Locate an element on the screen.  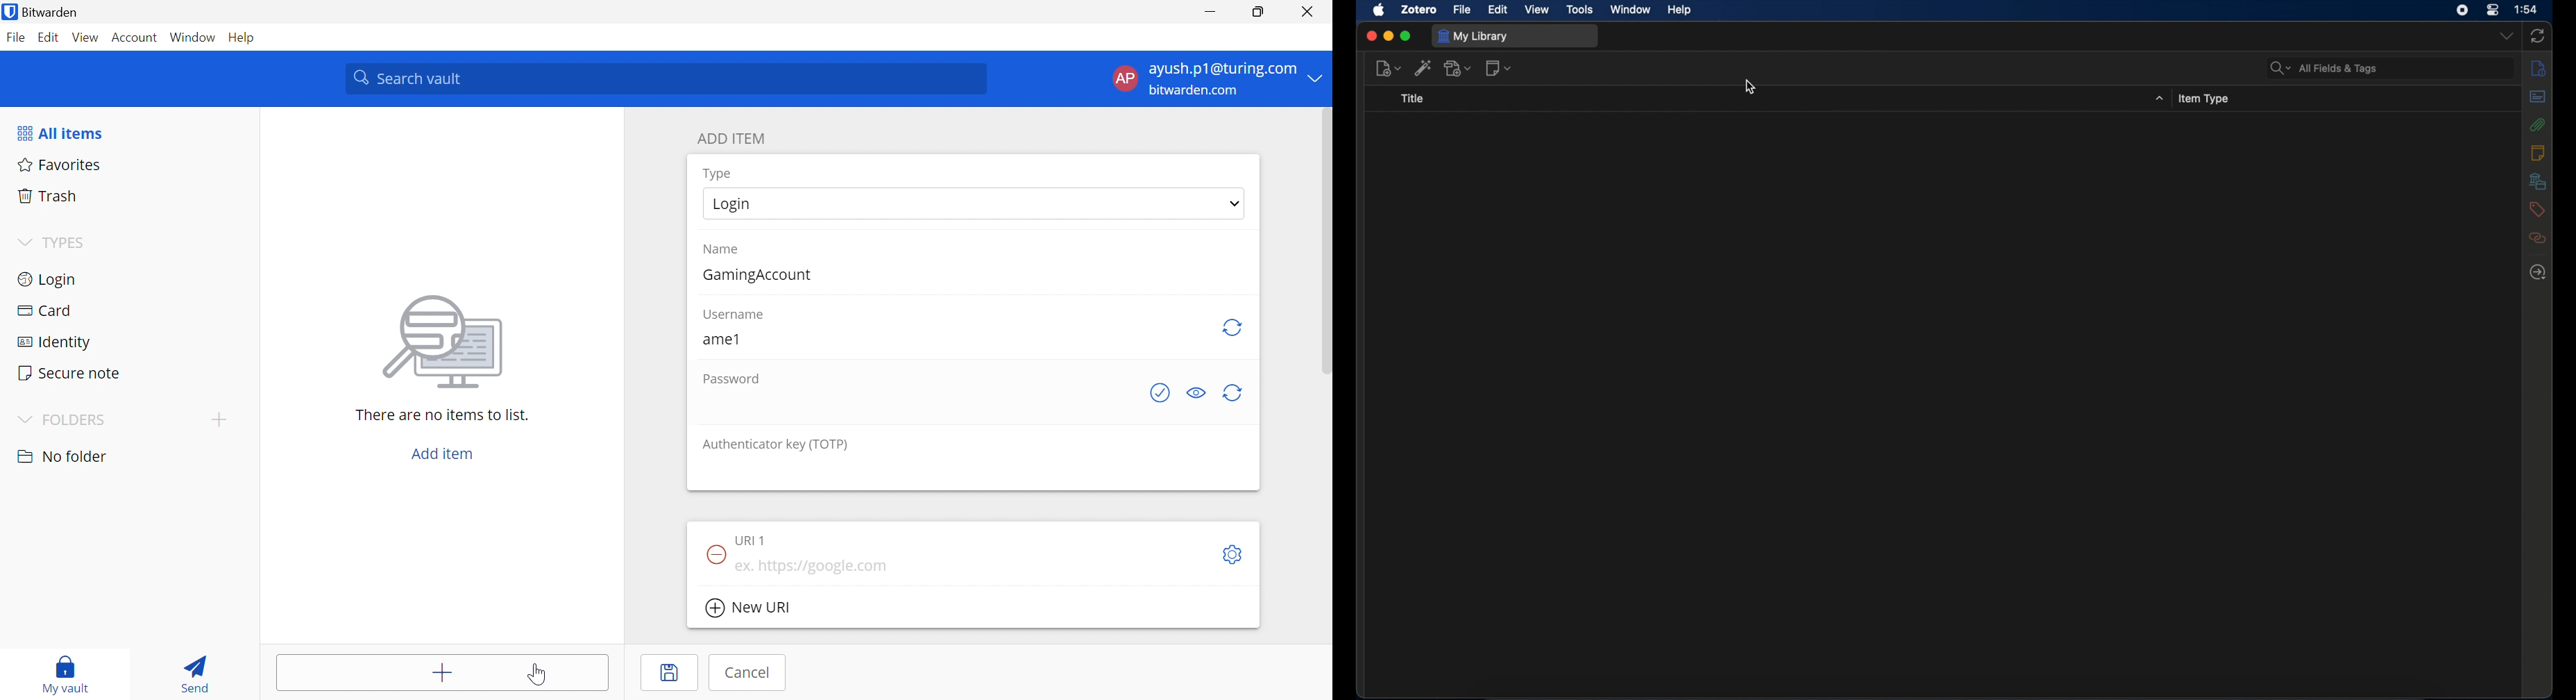
title is located at coordinates (1417, 97).